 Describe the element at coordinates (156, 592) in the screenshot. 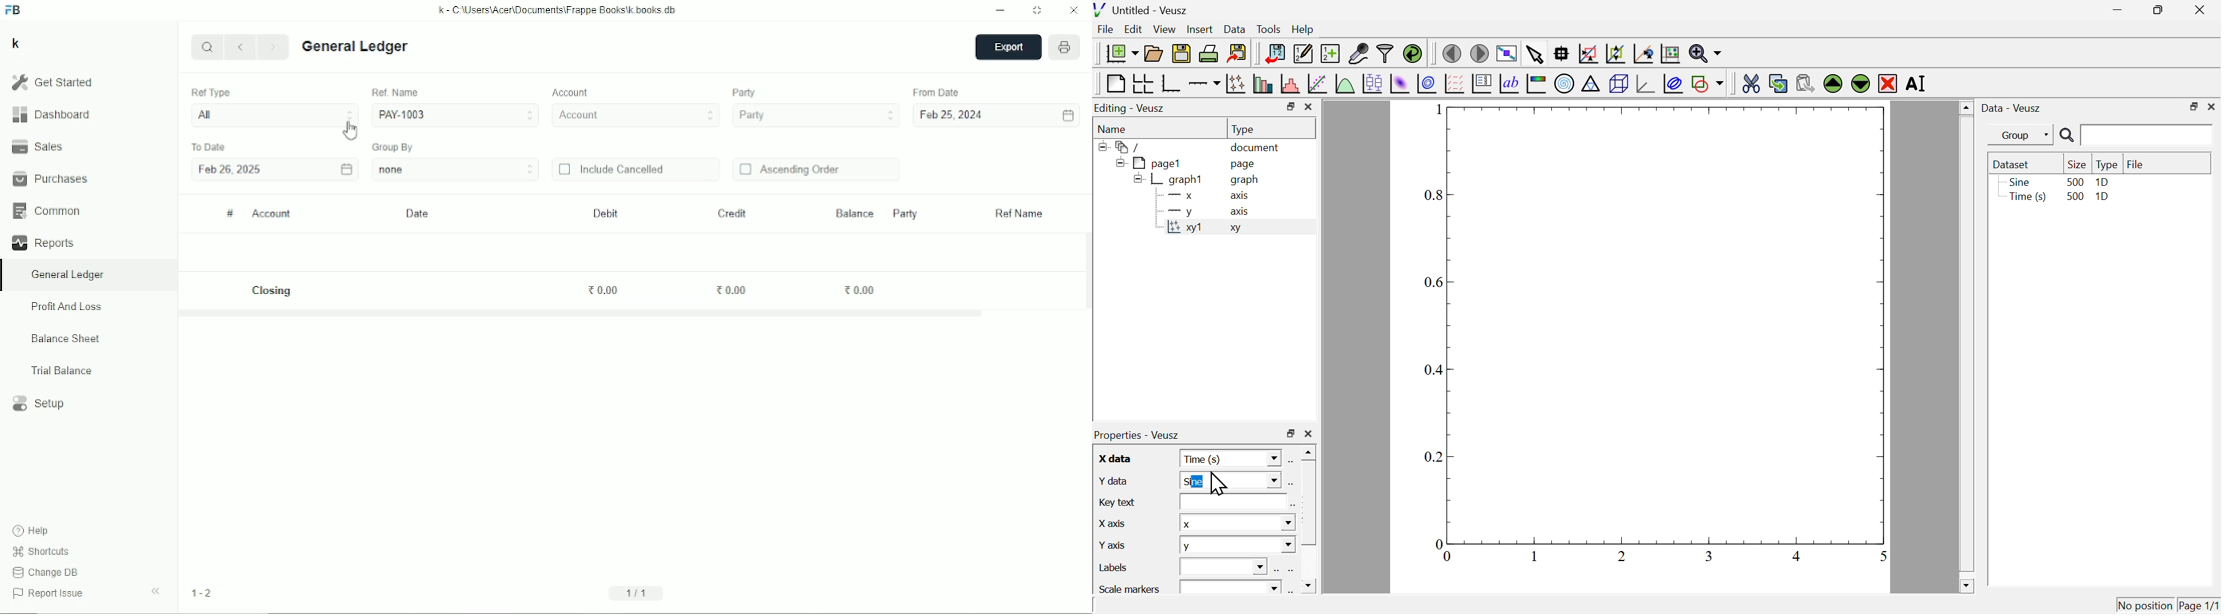

I see `Hide sidebar` at that location.